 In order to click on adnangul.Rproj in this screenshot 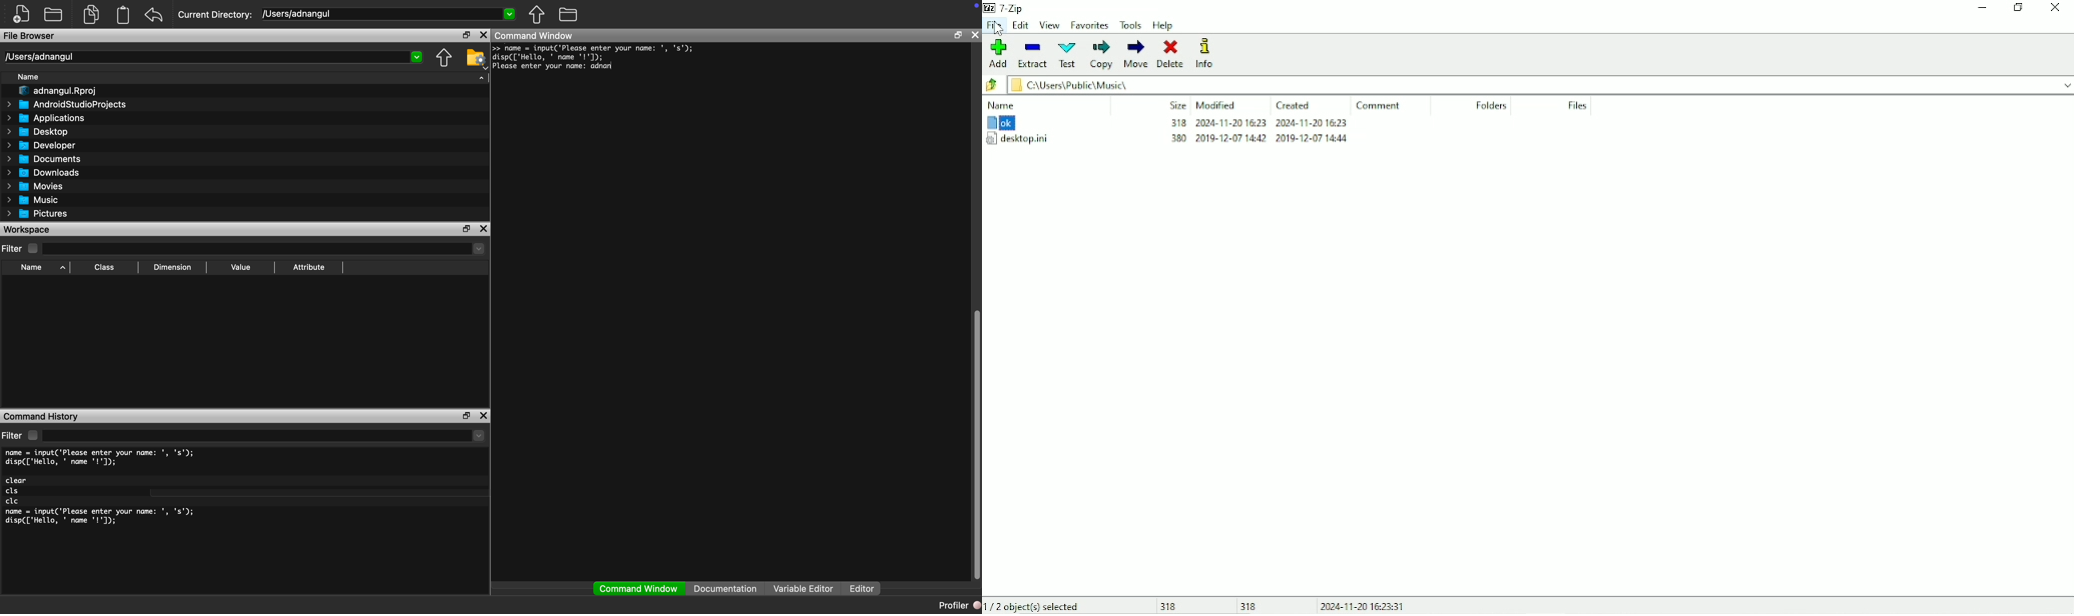, I will do `click(59, 91)`.